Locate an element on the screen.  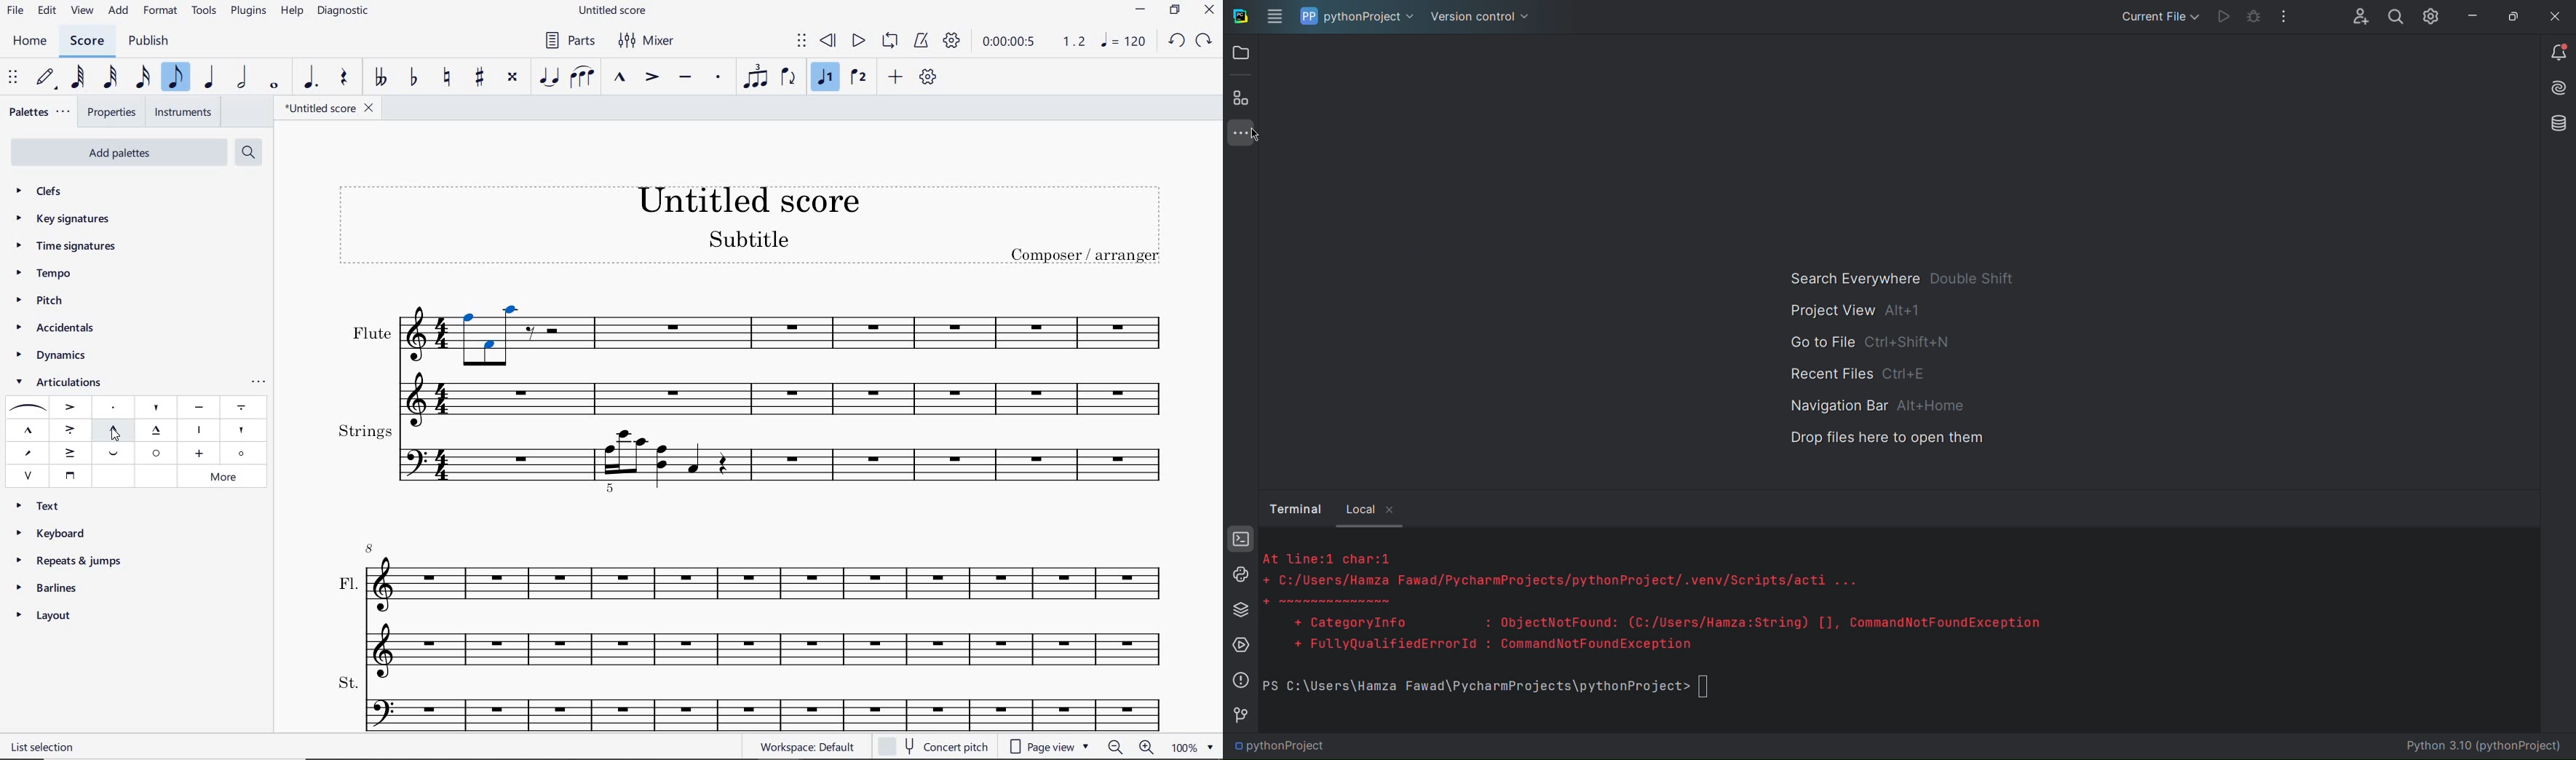
PLUGINS is located at coordinates (250, 12).